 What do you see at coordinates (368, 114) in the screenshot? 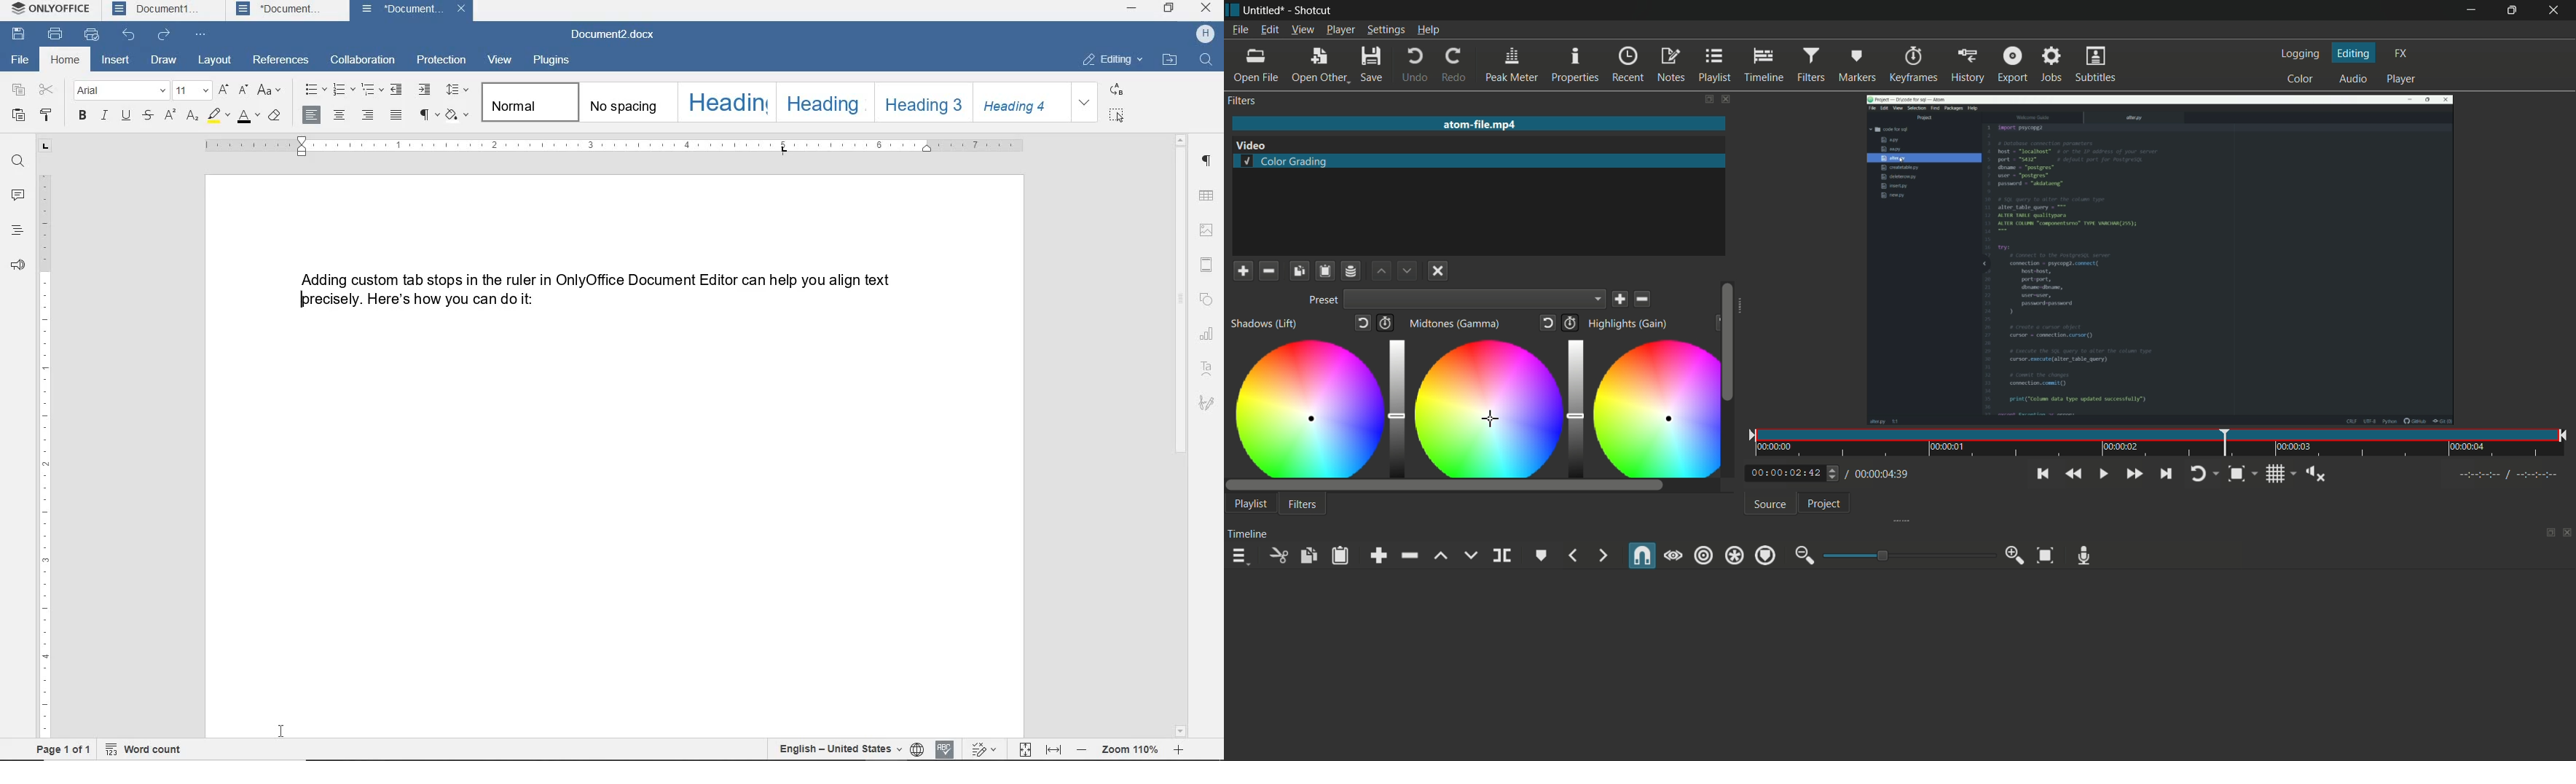
I see `align right` at bounding box center [368, 114].